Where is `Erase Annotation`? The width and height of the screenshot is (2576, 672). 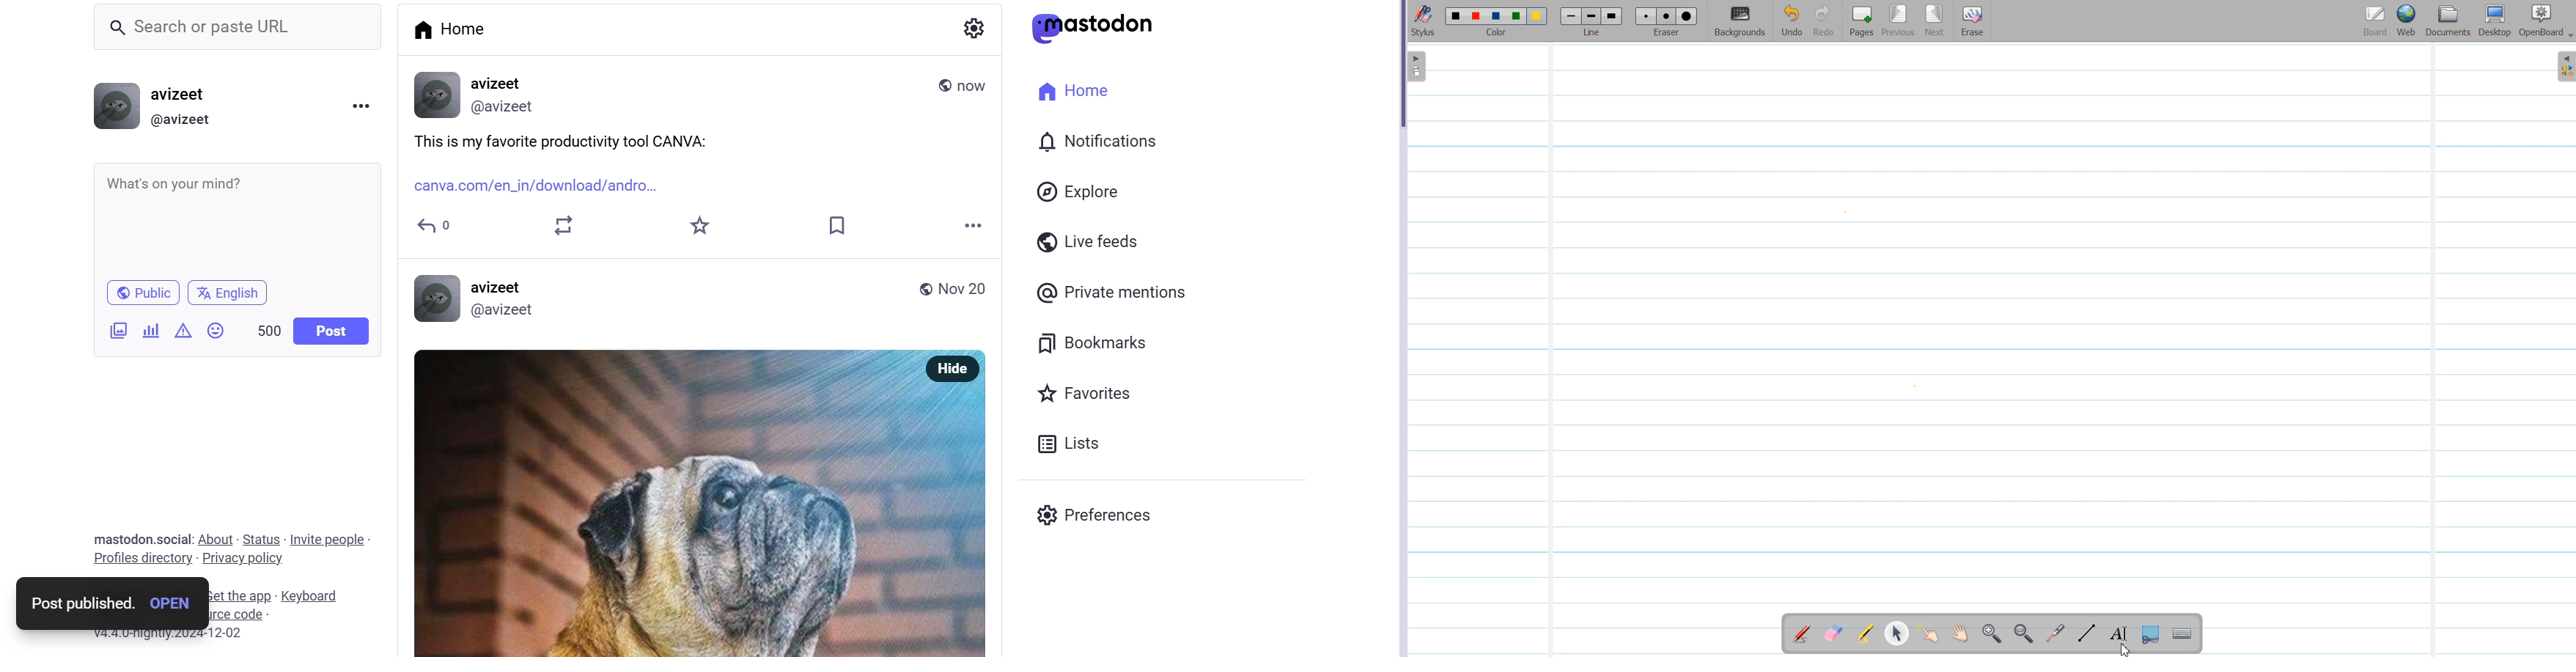
Erase Annotation is located at coordinates (1835, 634).